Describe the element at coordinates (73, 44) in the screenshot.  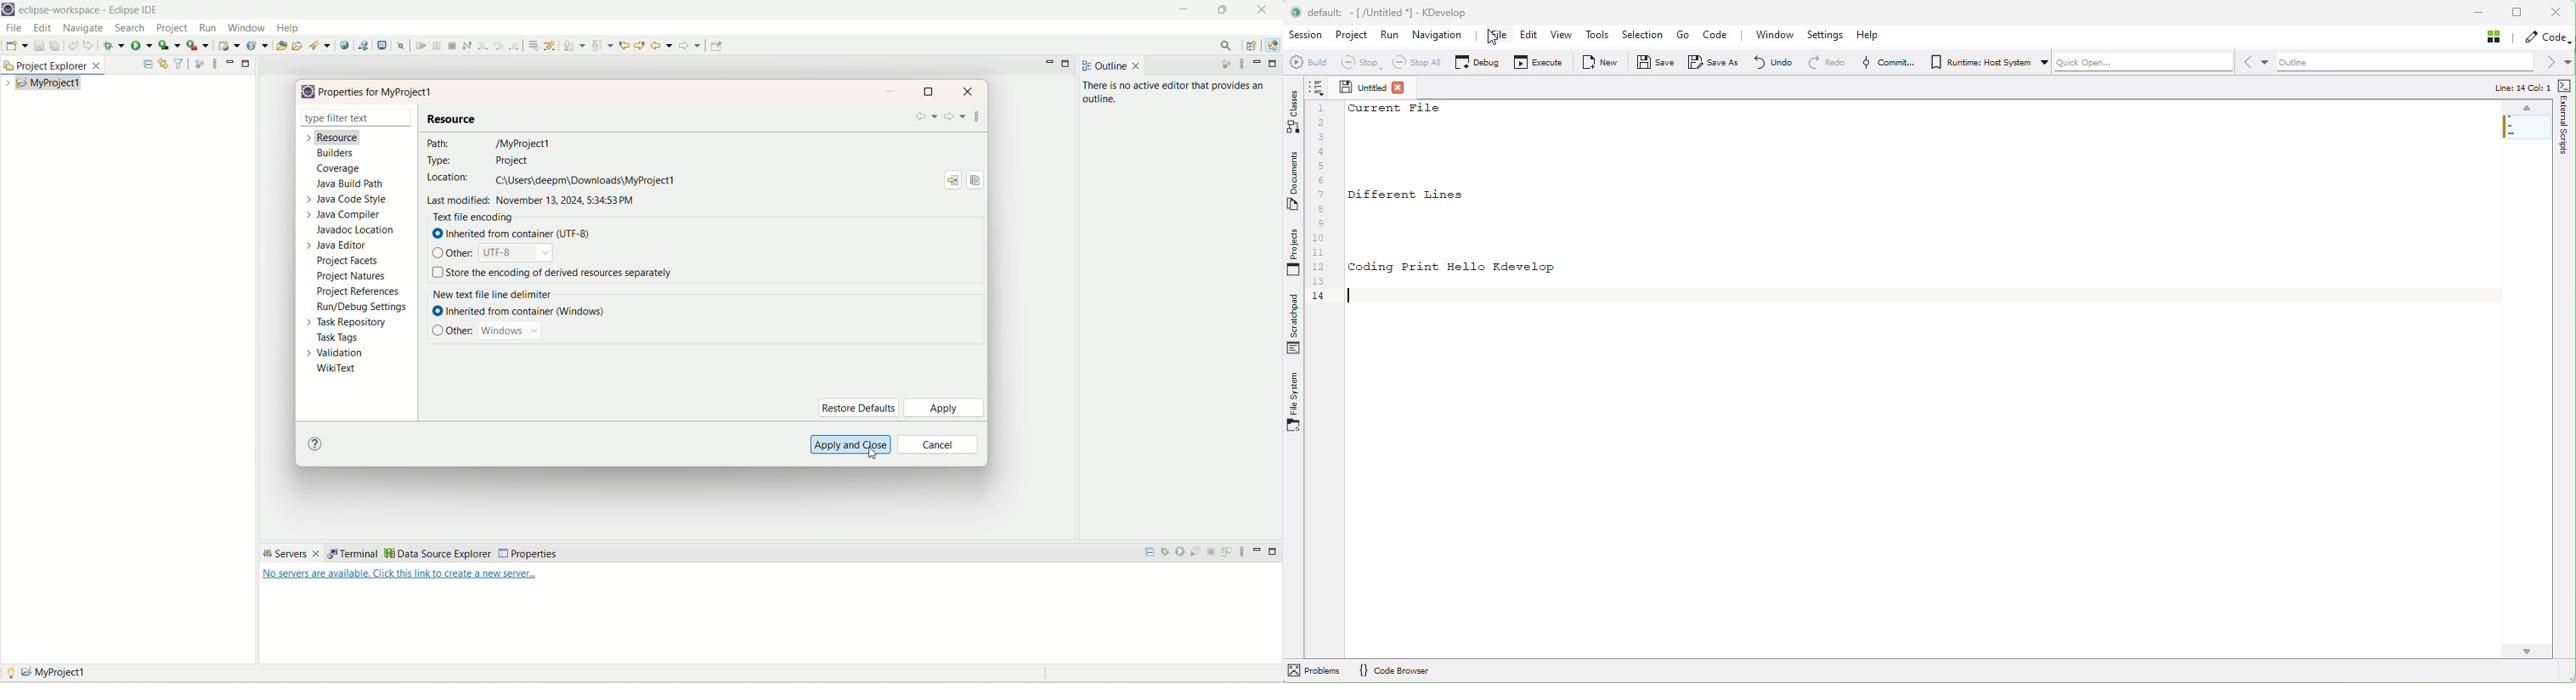
I see `undo` at that location.